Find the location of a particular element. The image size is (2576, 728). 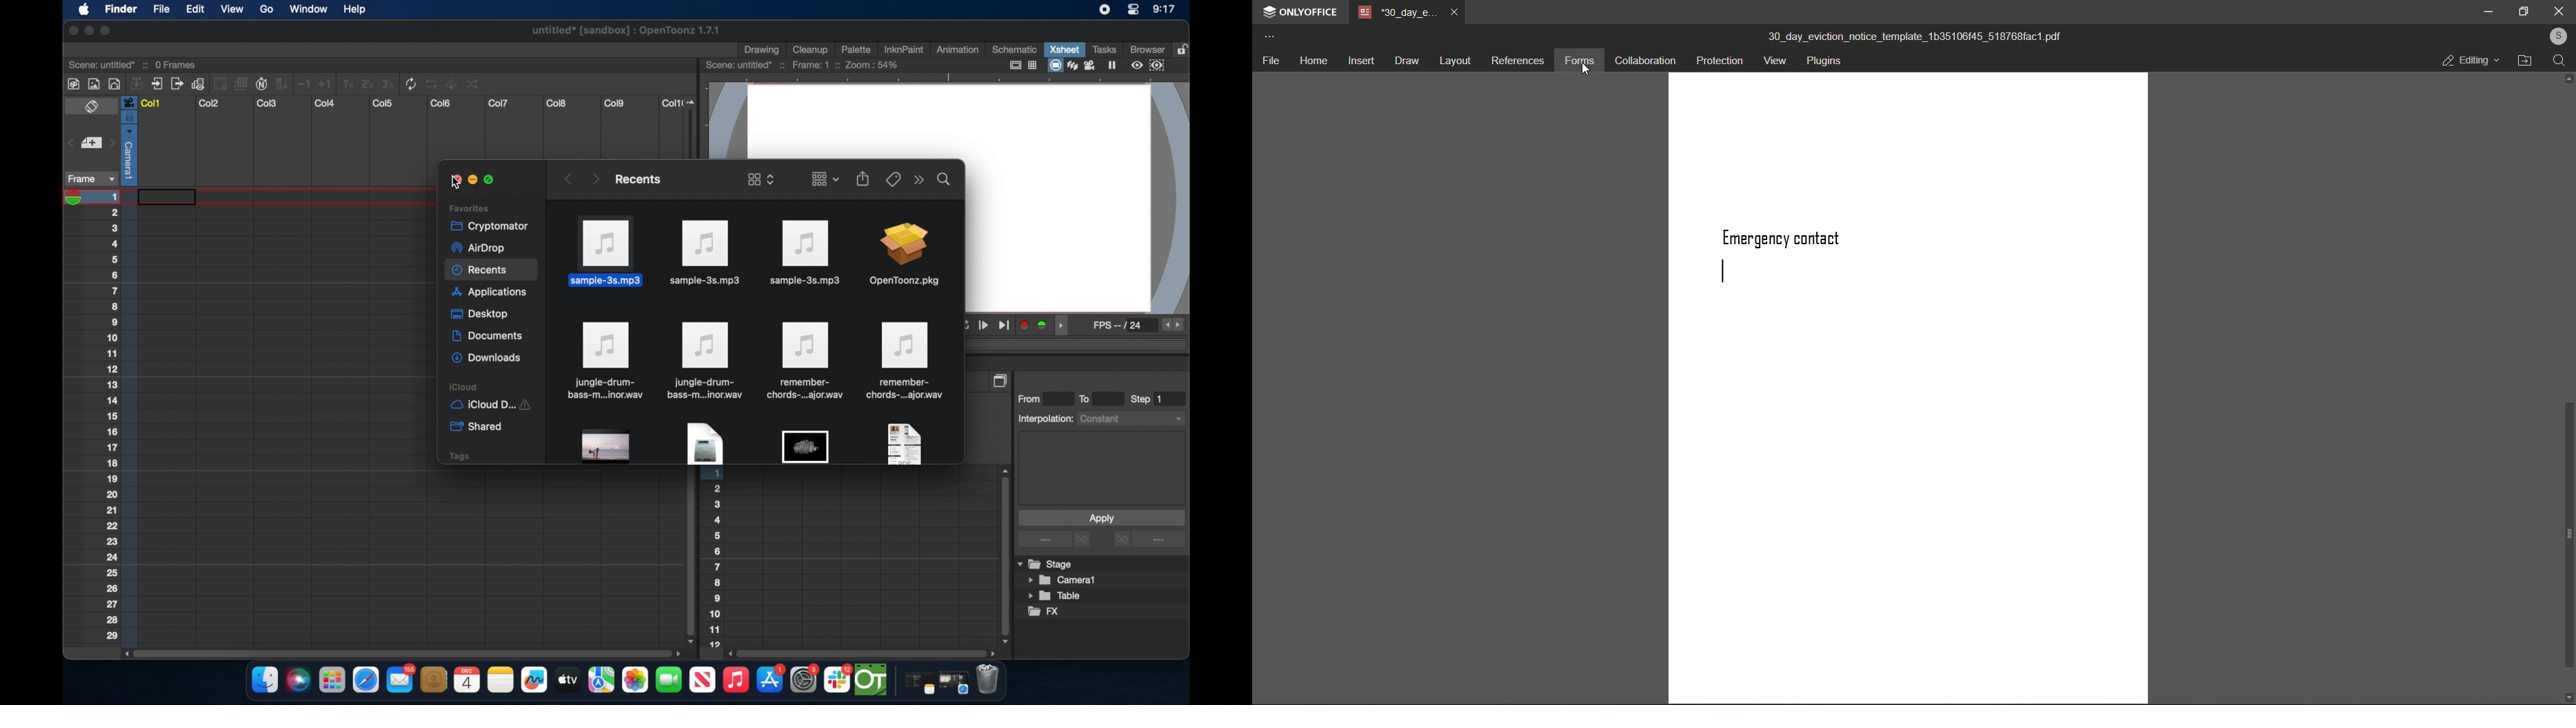

forms is located at coordinates (1578, 62).